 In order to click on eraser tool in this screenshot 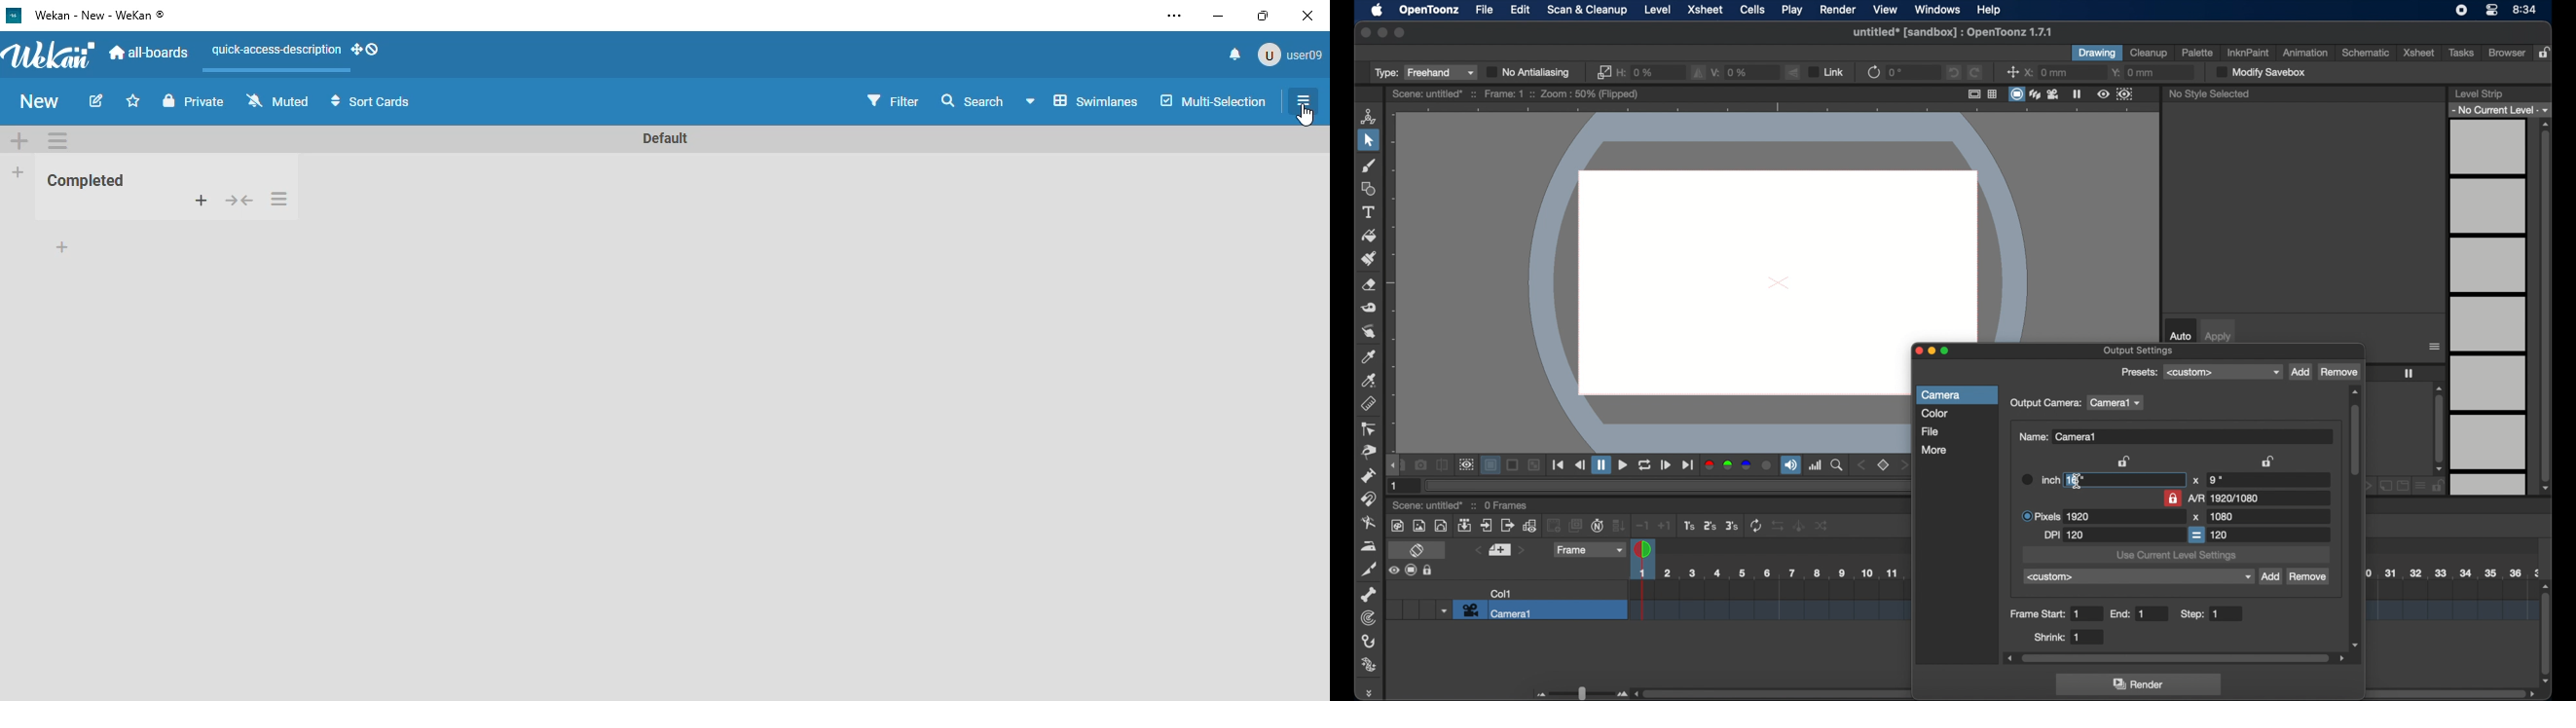, I will do `click(1370, 285)`.